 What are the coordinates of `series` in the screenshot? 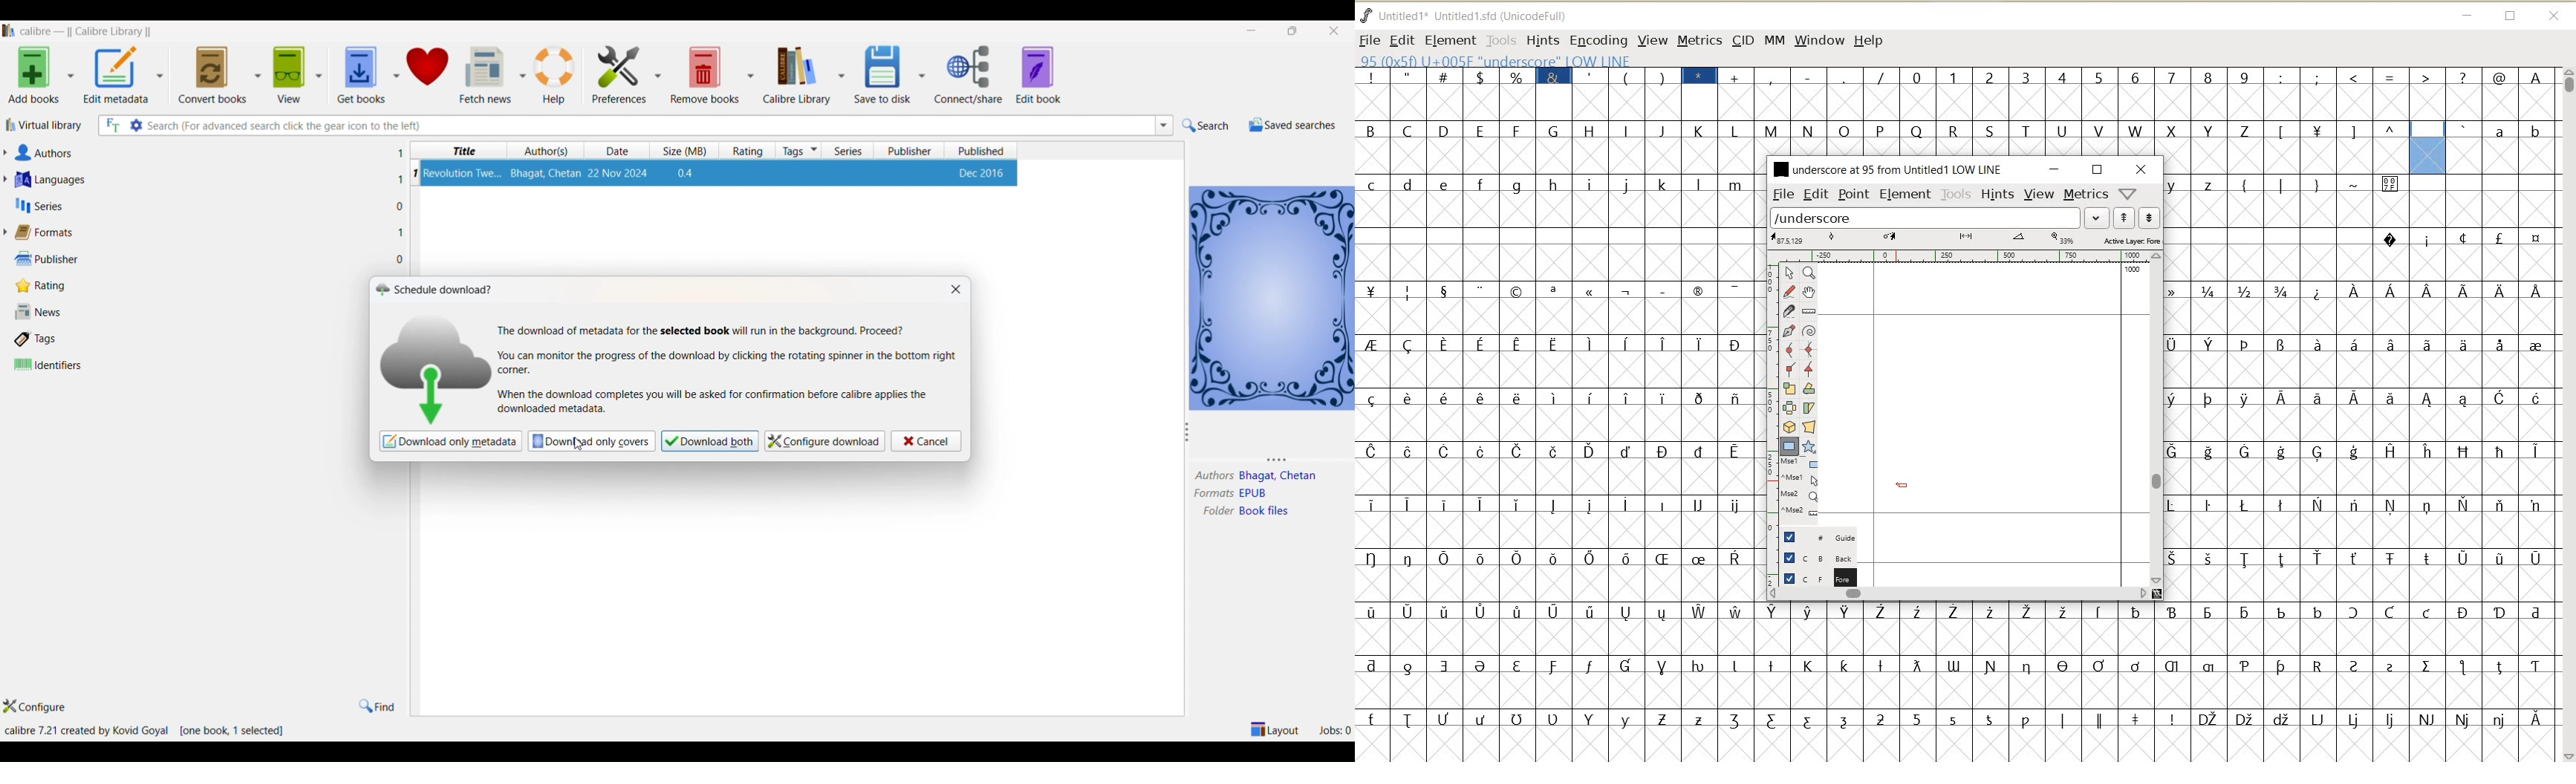 It's located at (849, 151).